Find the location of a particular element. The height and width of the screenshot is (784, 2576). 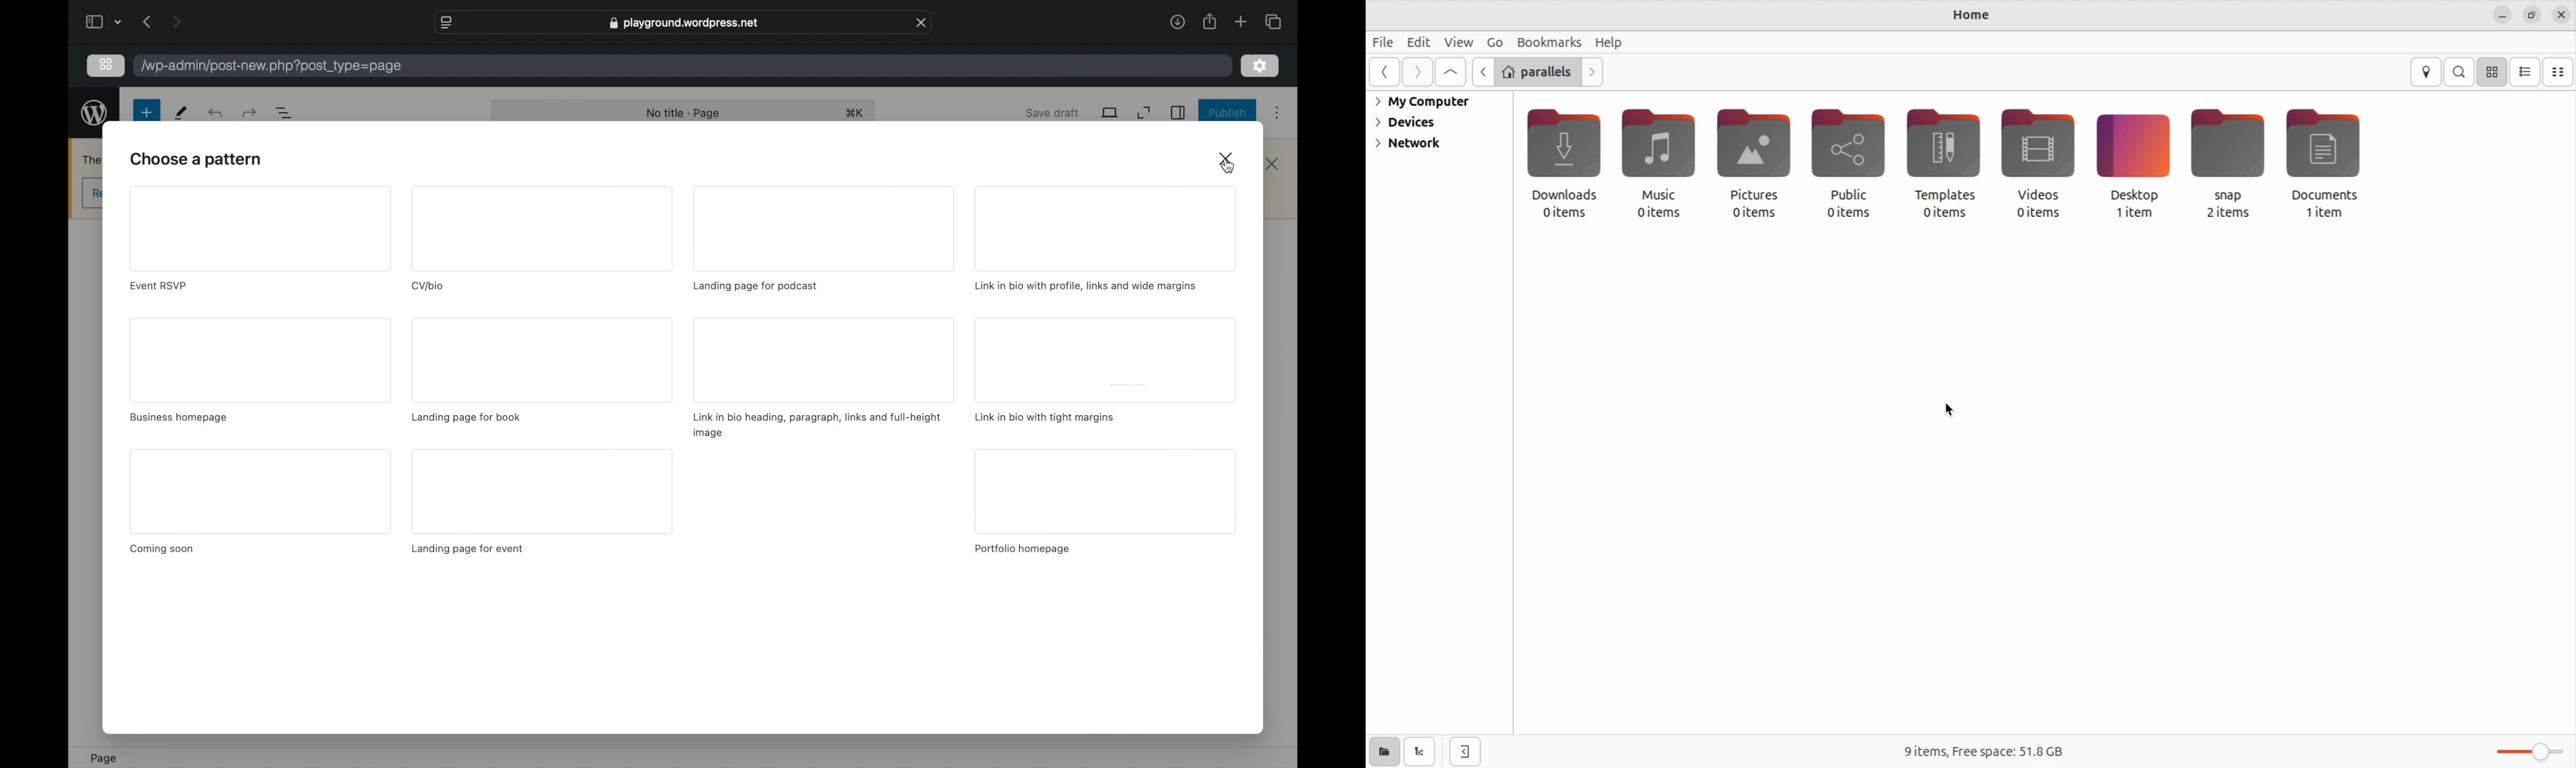

show tab overview is located at coordinates (1274, 21).